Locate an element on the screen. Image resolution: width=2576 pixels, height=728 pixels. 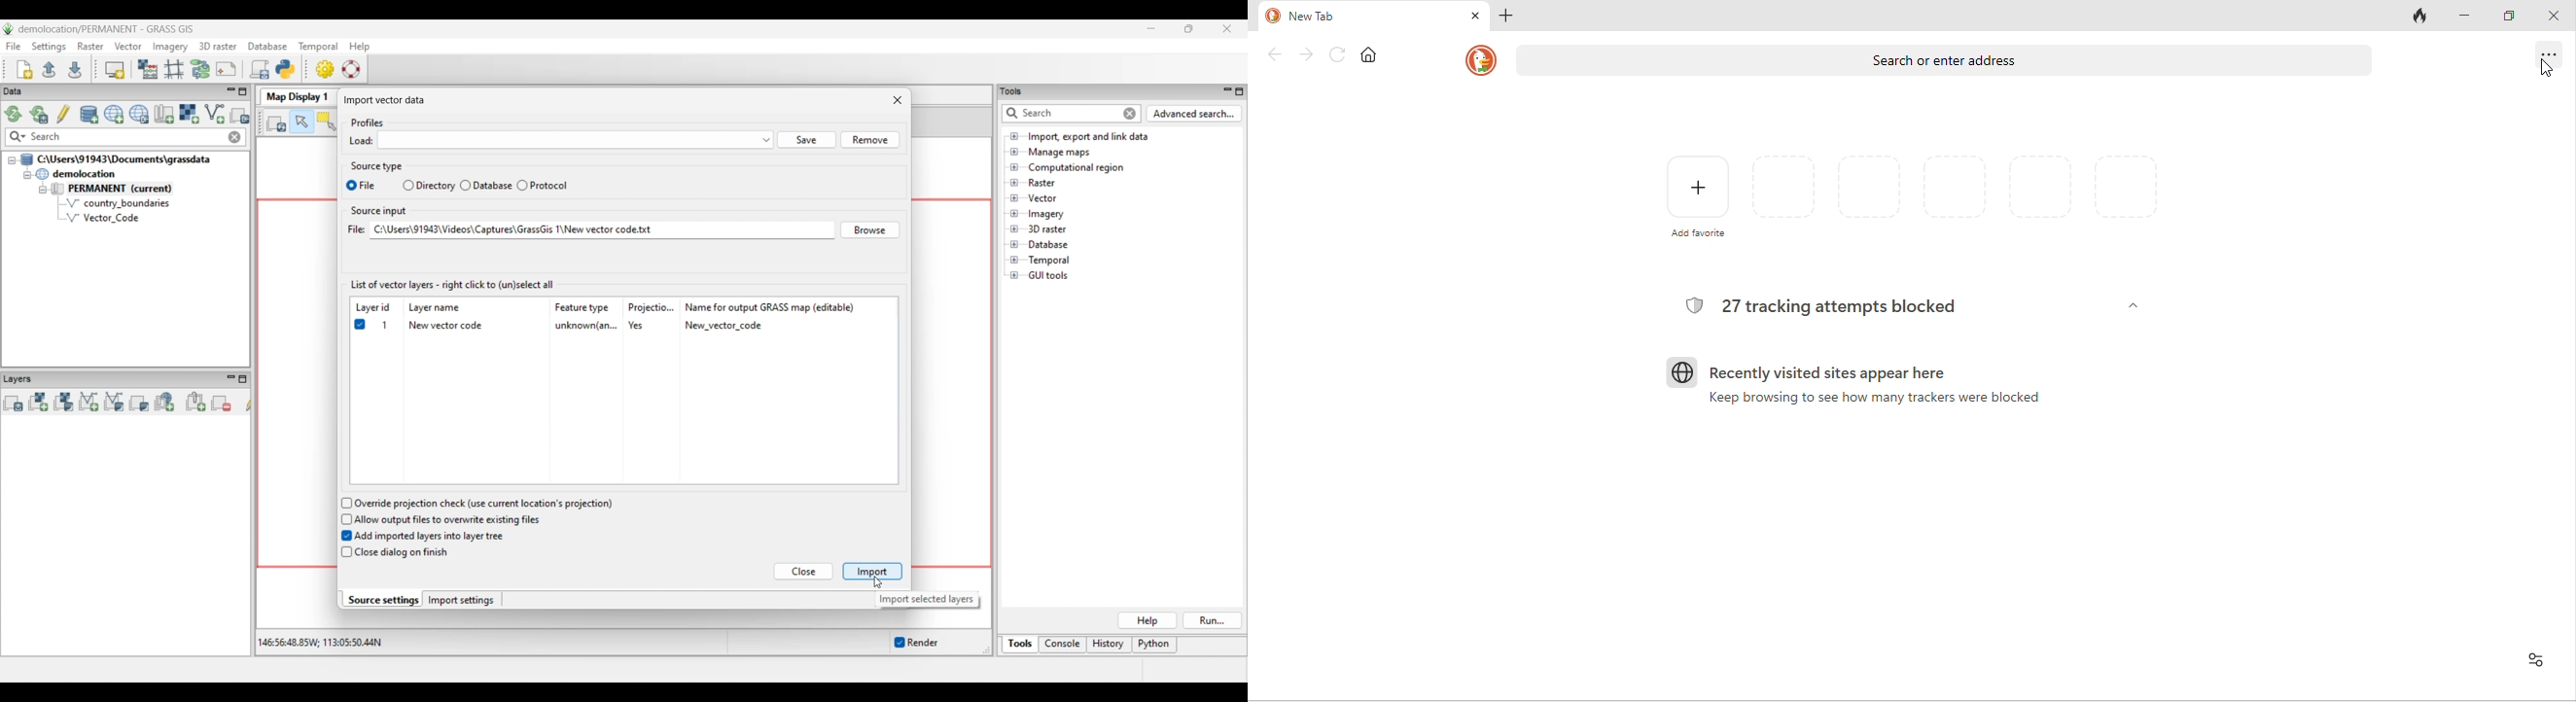
 is located at coordinates (870, 141).